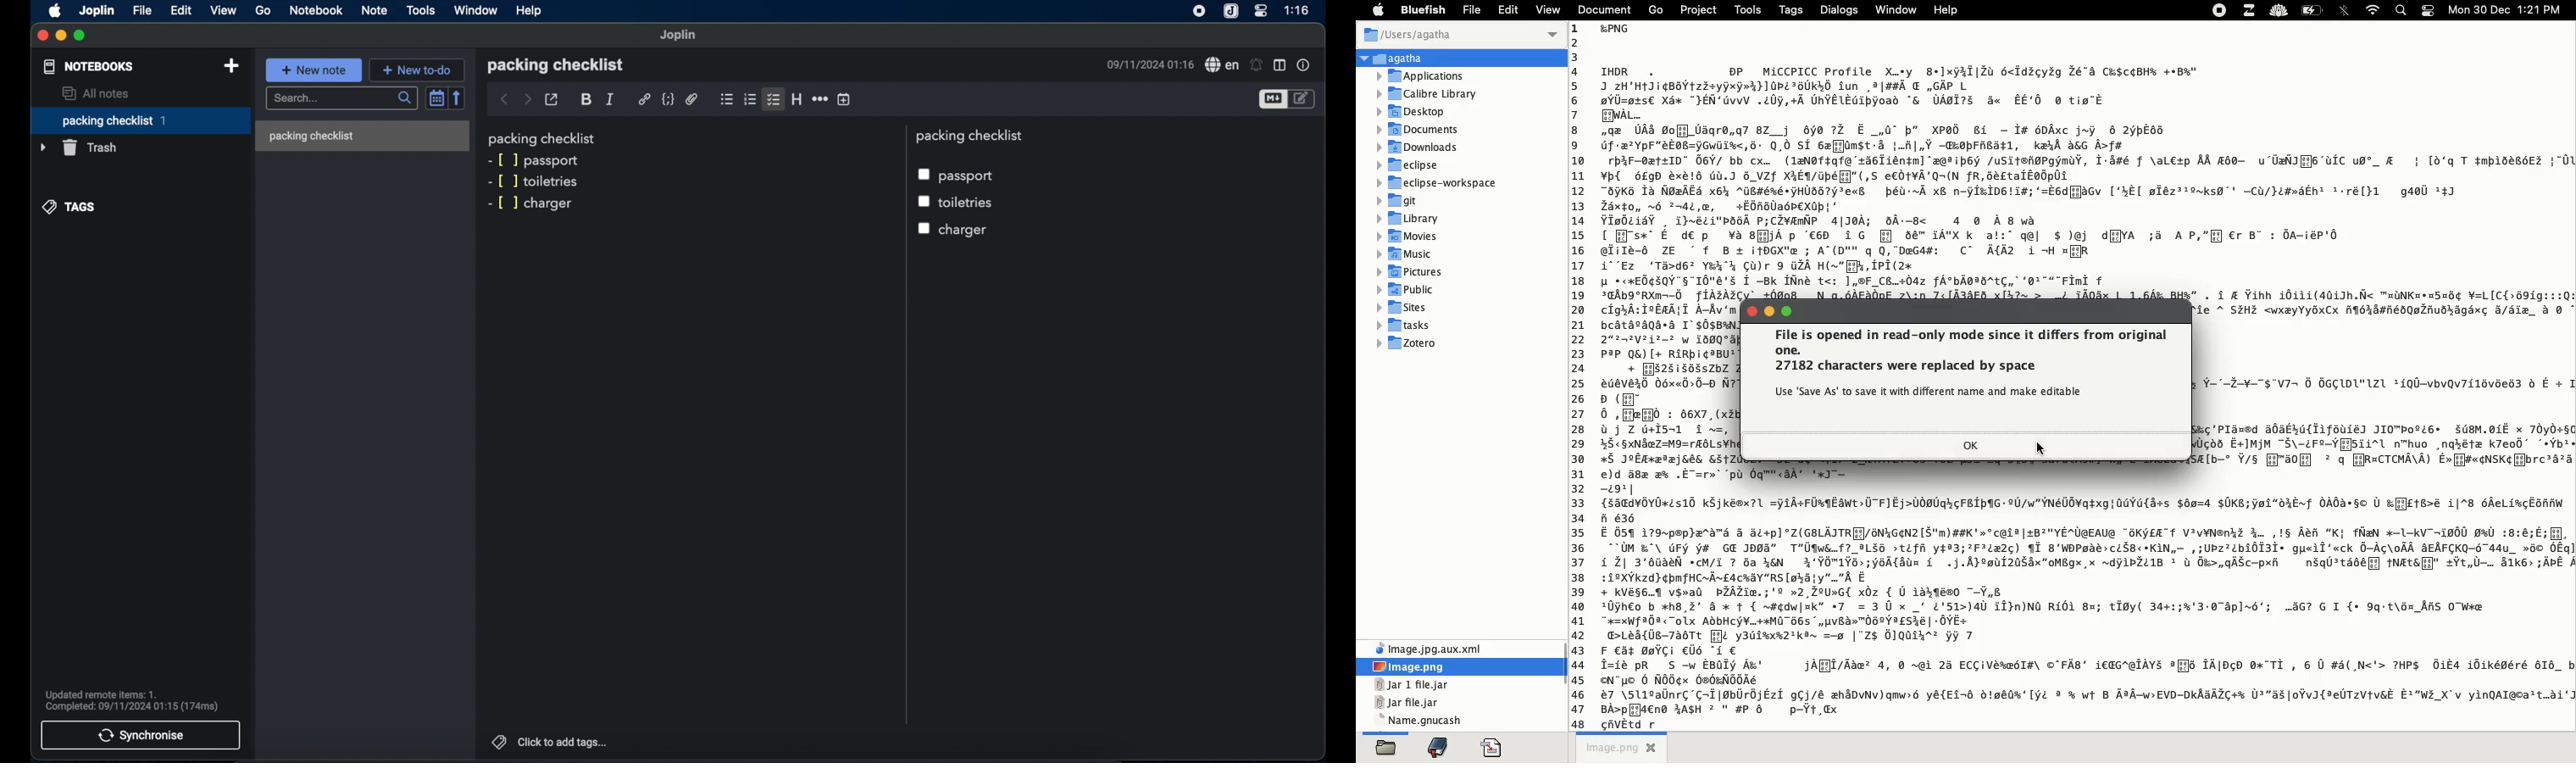  Describe the element at coordinates (140, 735) in the screenshot. I see `synchronise` at that location.